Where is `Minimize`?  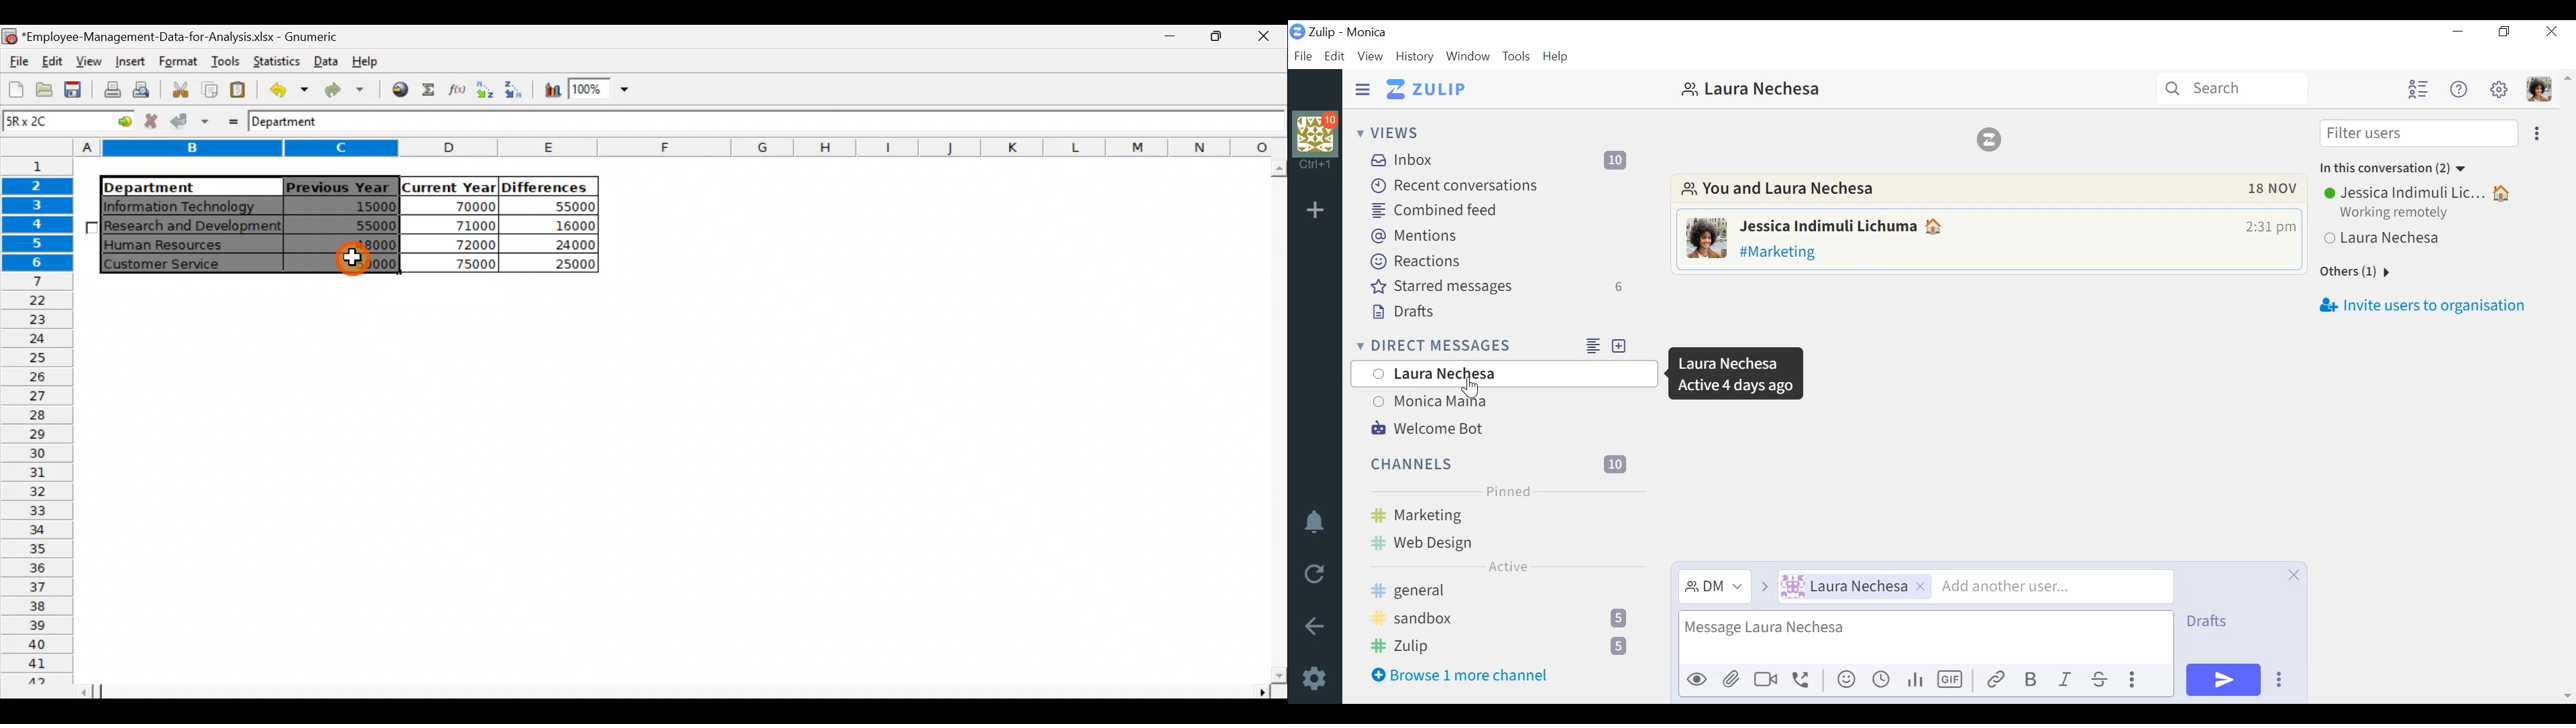 Minimize is located at coordinates (1217, 41).